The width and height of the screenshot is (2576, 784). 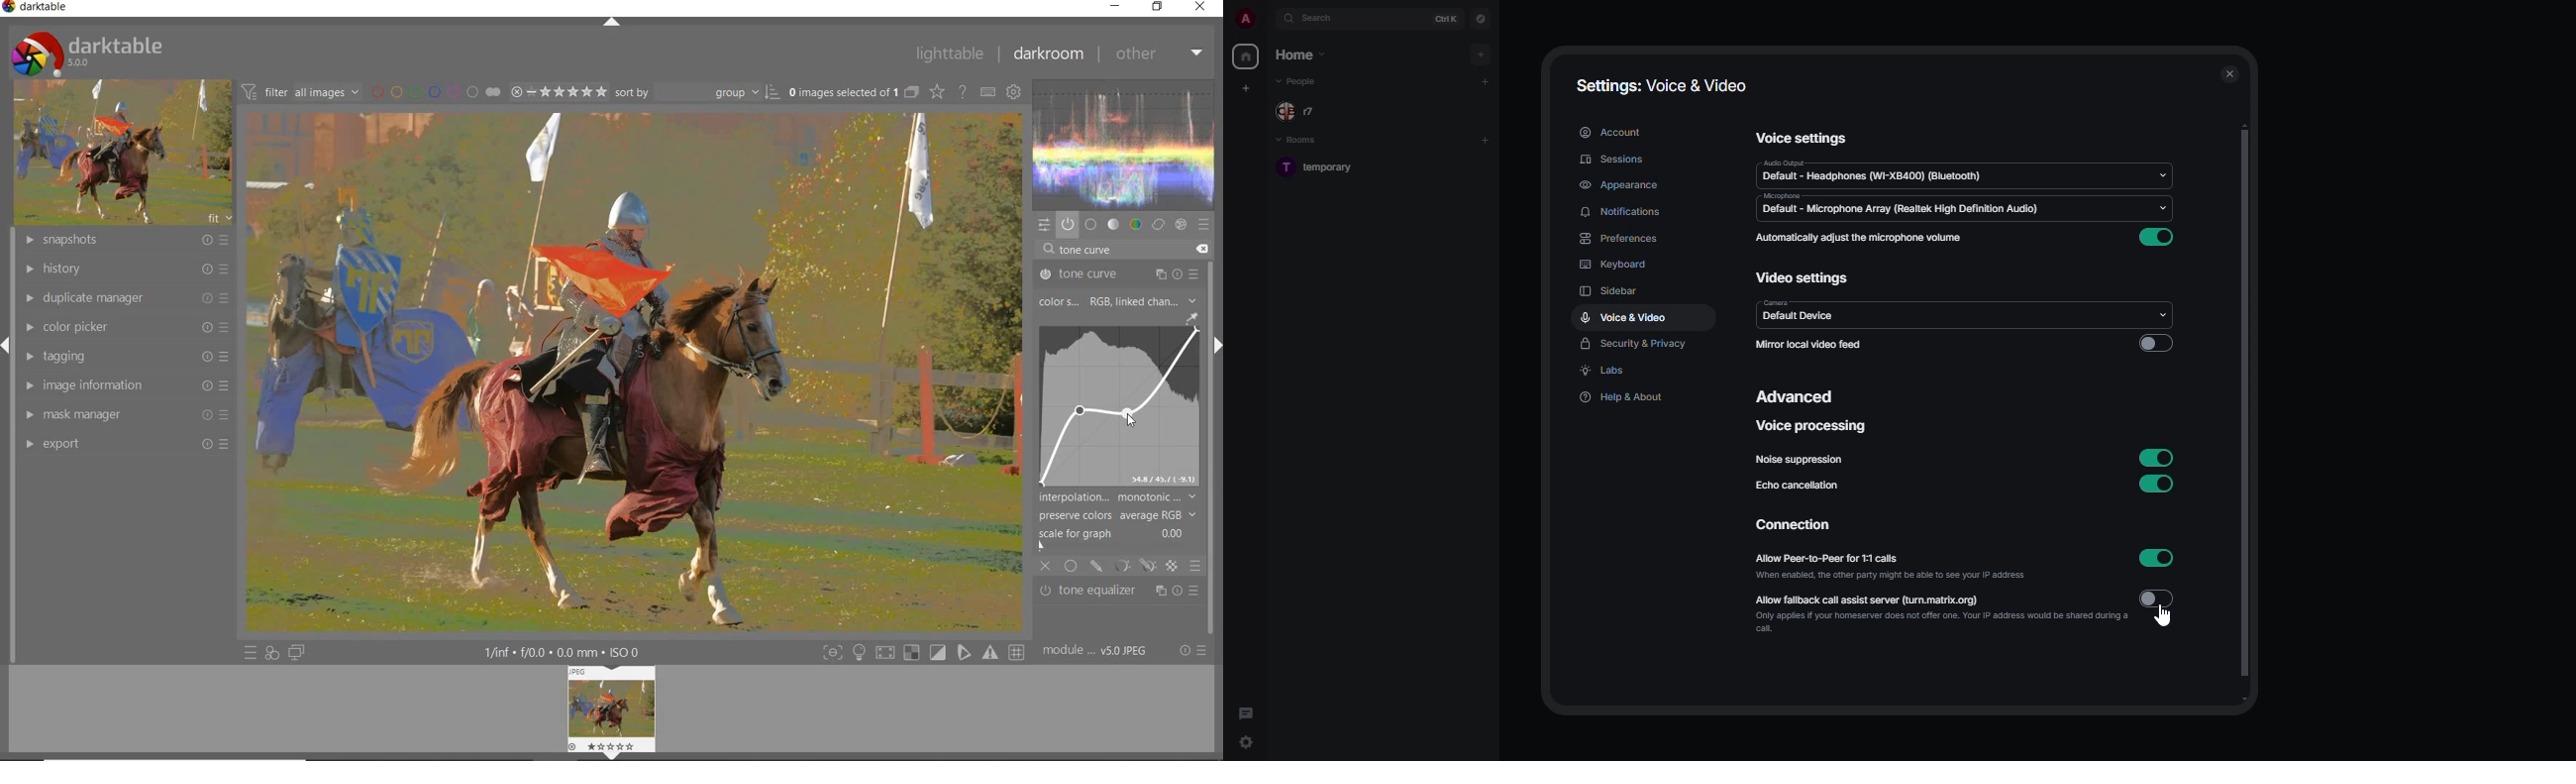 I want to click on delete, so click(x=1201, y=248).